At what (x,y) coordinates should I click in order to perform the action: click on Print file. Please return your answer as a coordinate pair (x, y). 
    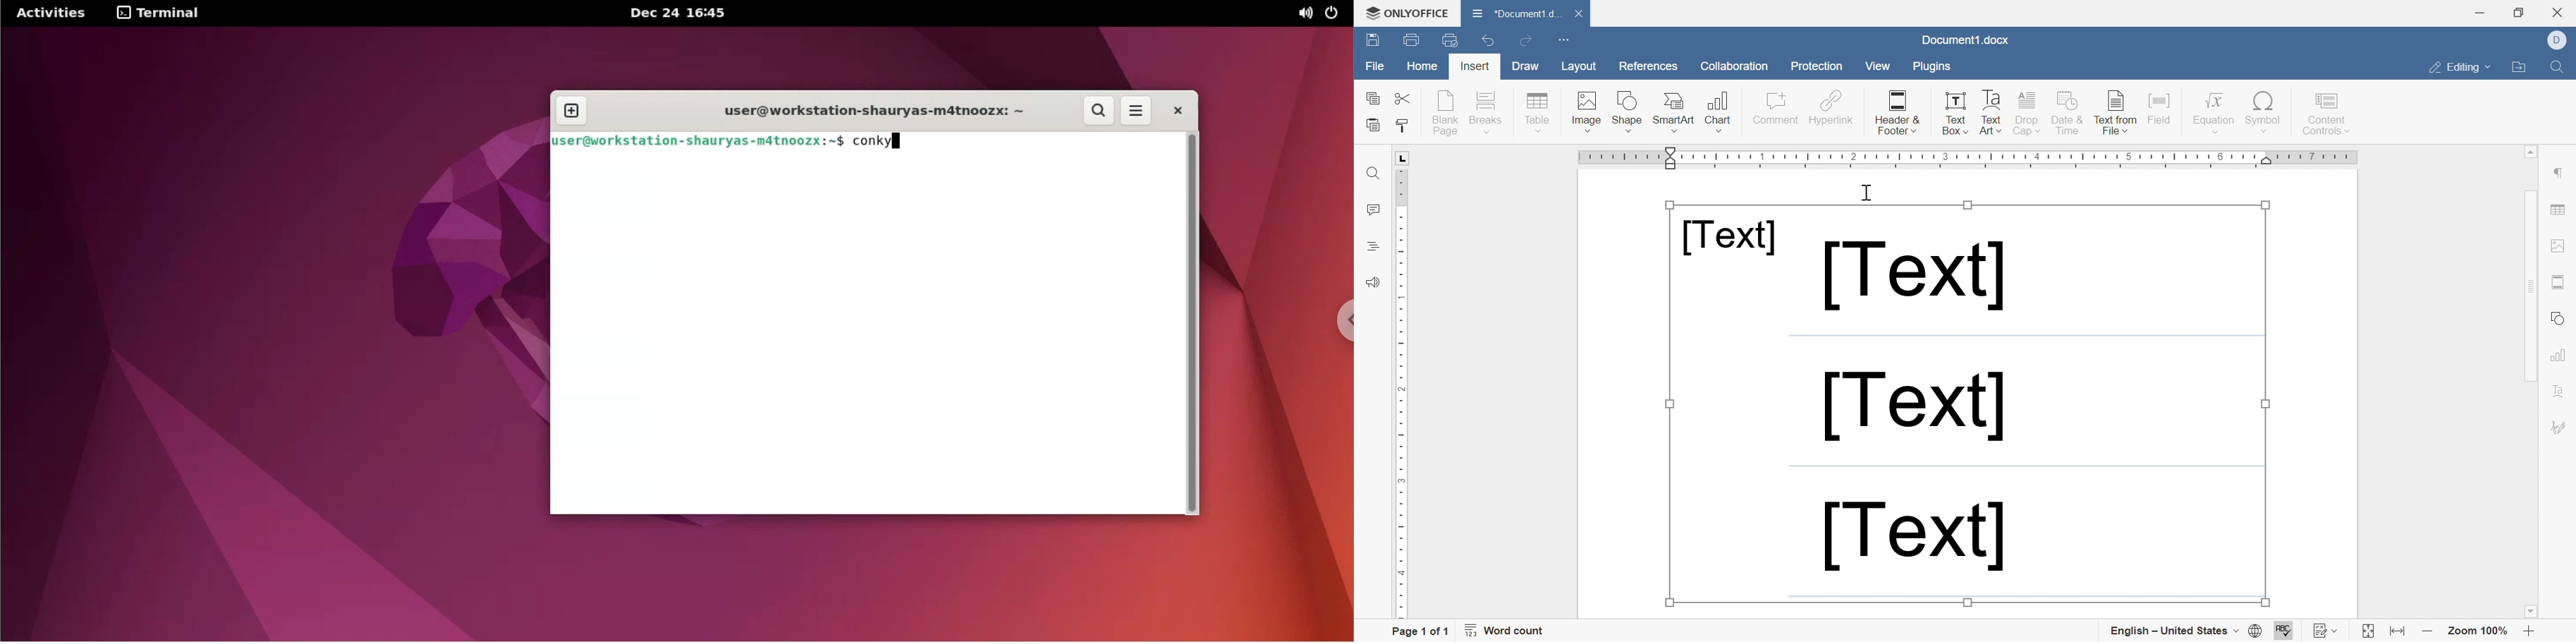
    Looking at the image, I should click on (1408, 40).